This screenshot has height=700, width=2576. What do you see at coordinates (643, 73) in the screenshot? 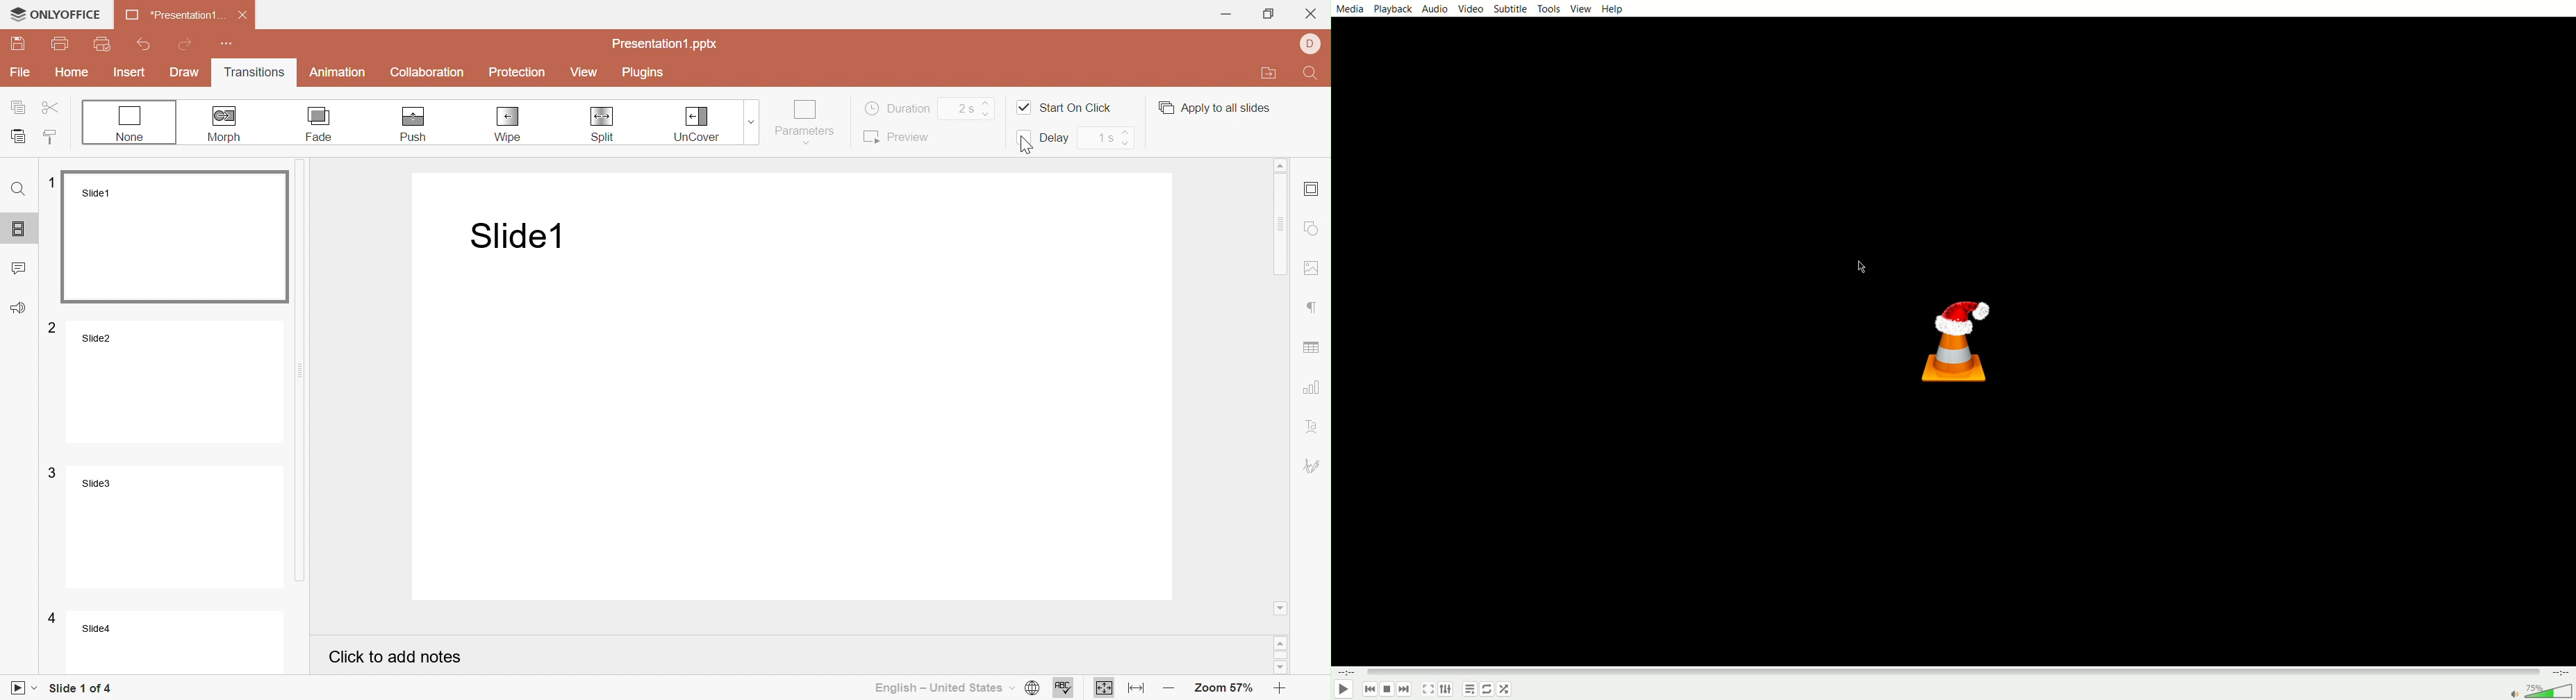
I see `Plugins` at bounding box center [643, 73].